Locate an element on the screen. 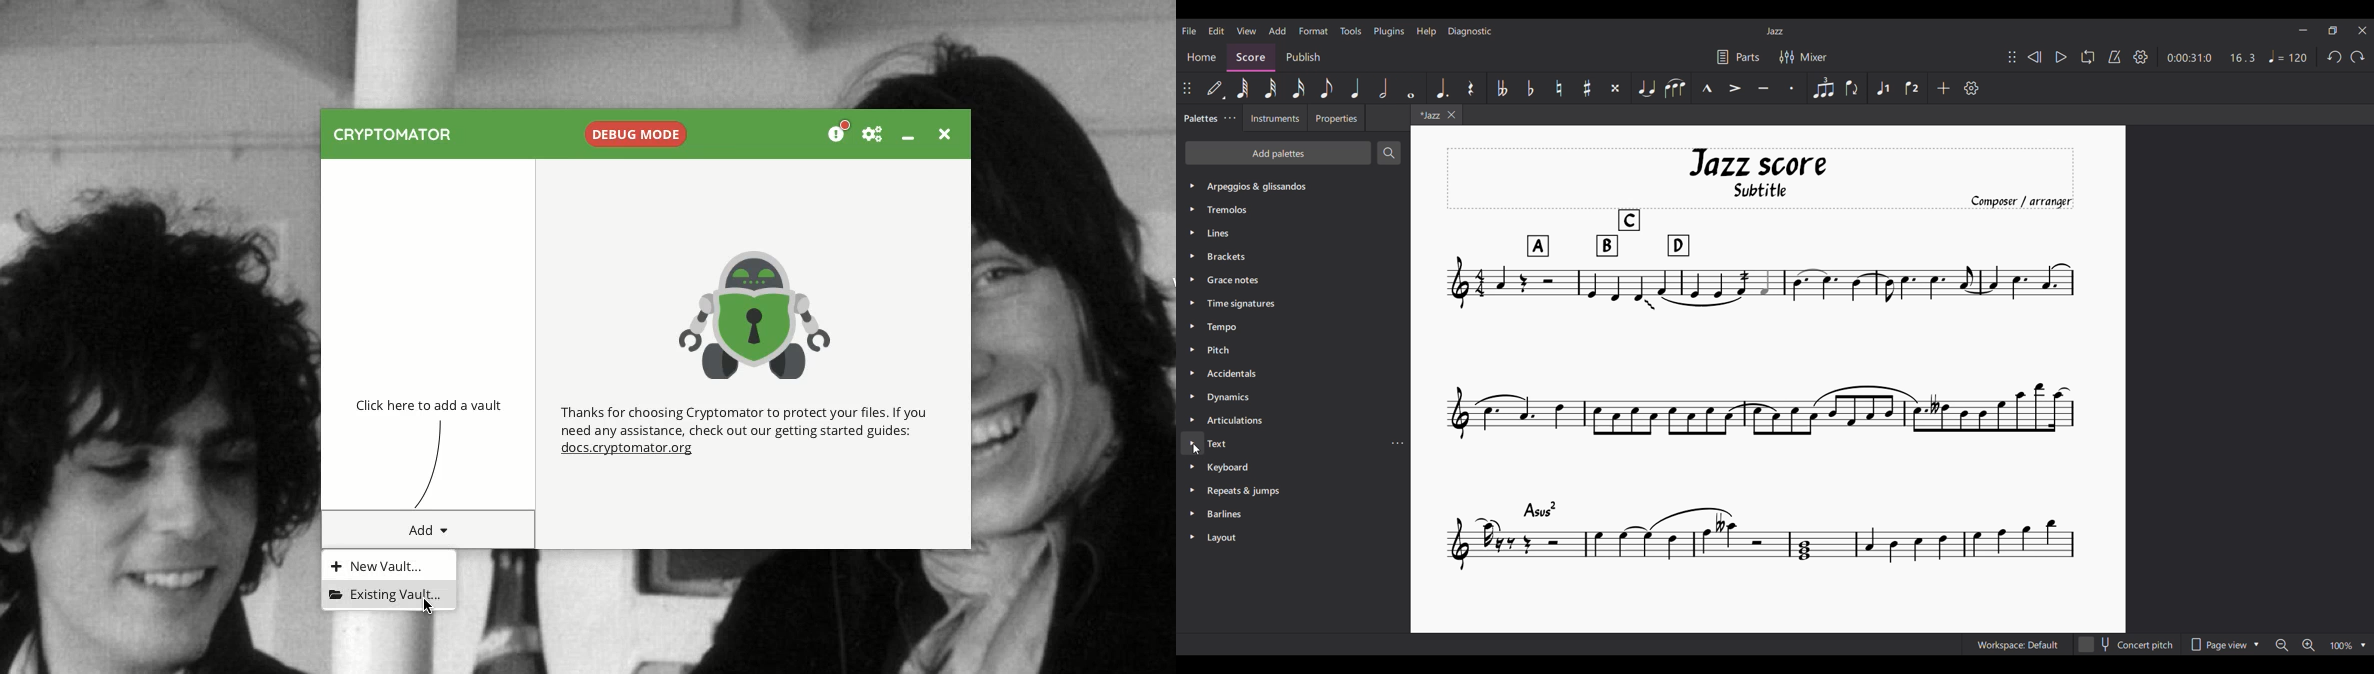 This screenshot has width=2380, height=700.  is located at coordinates (1237, 281).